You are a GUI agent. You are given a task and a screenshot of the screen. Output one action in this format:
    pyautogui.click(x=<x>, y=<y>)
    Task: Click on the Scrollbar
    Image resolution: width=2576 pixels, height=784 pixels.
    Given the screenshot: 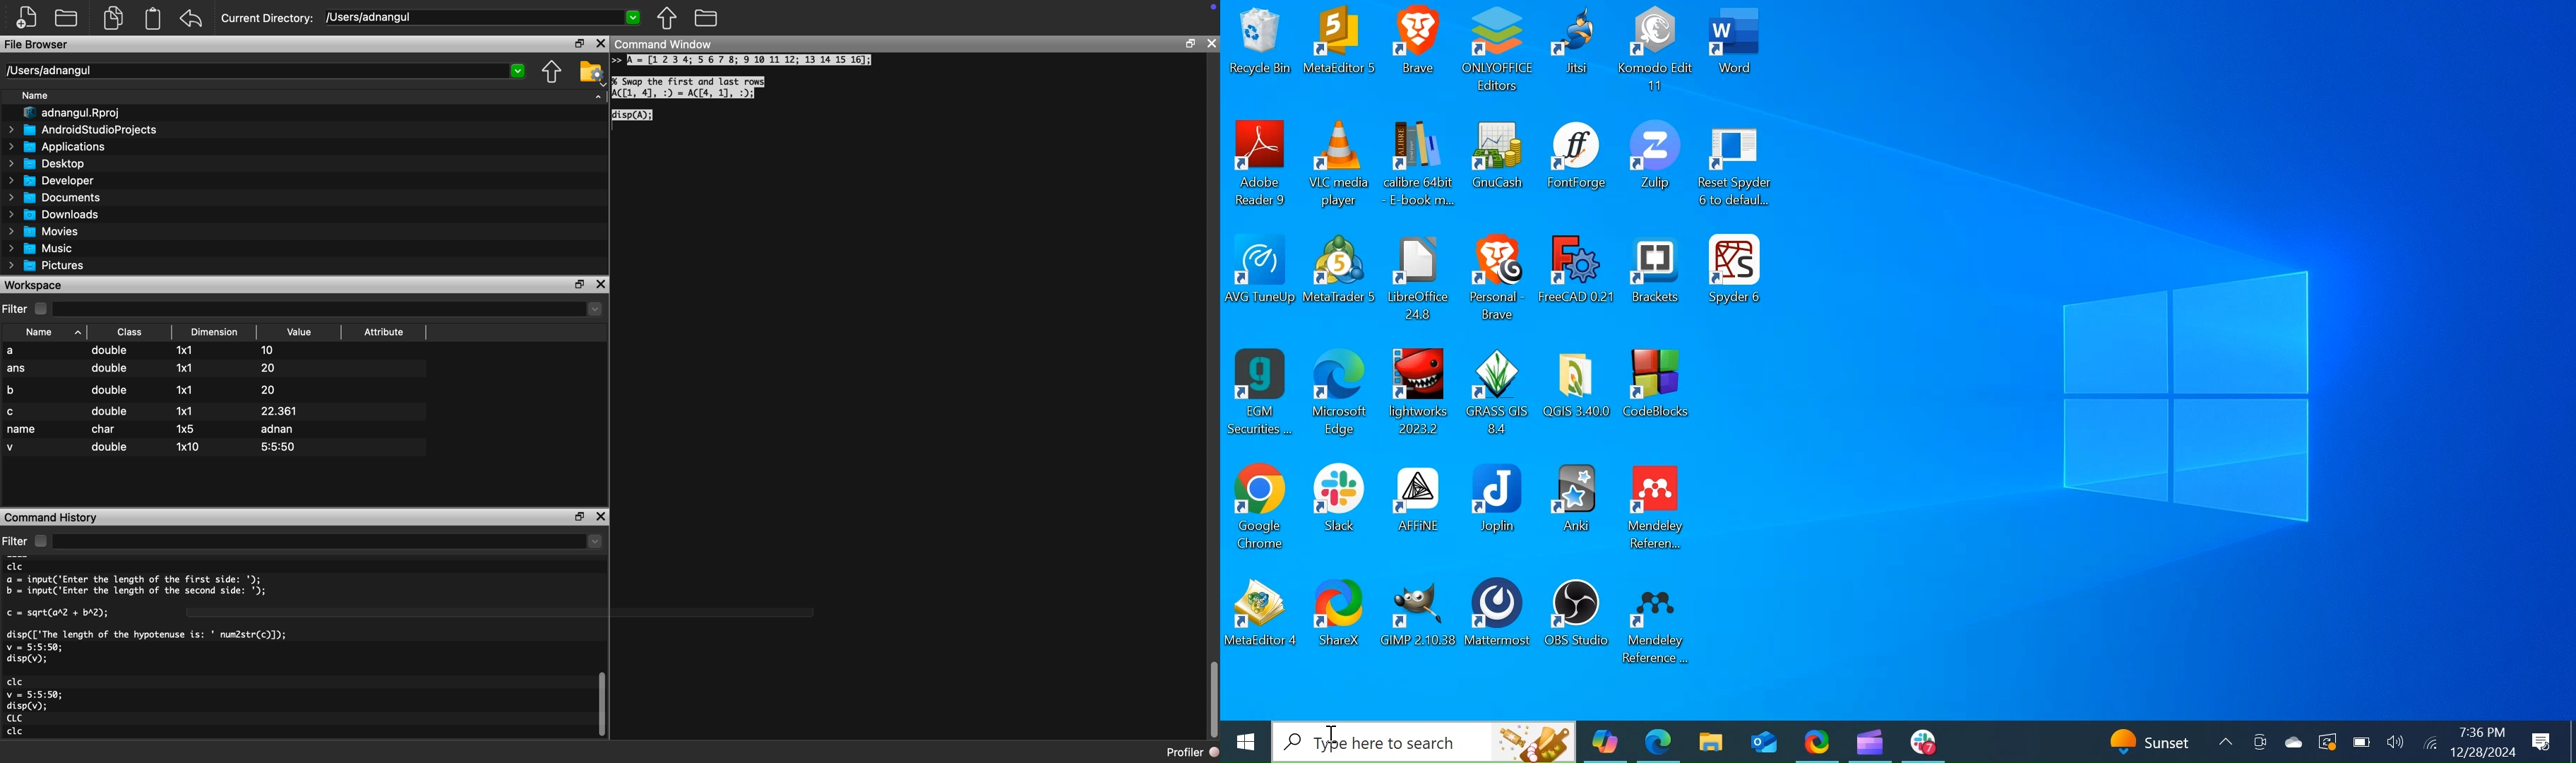 What is the action you would take?
    pyautogui.click(x=1207, y=692)
    